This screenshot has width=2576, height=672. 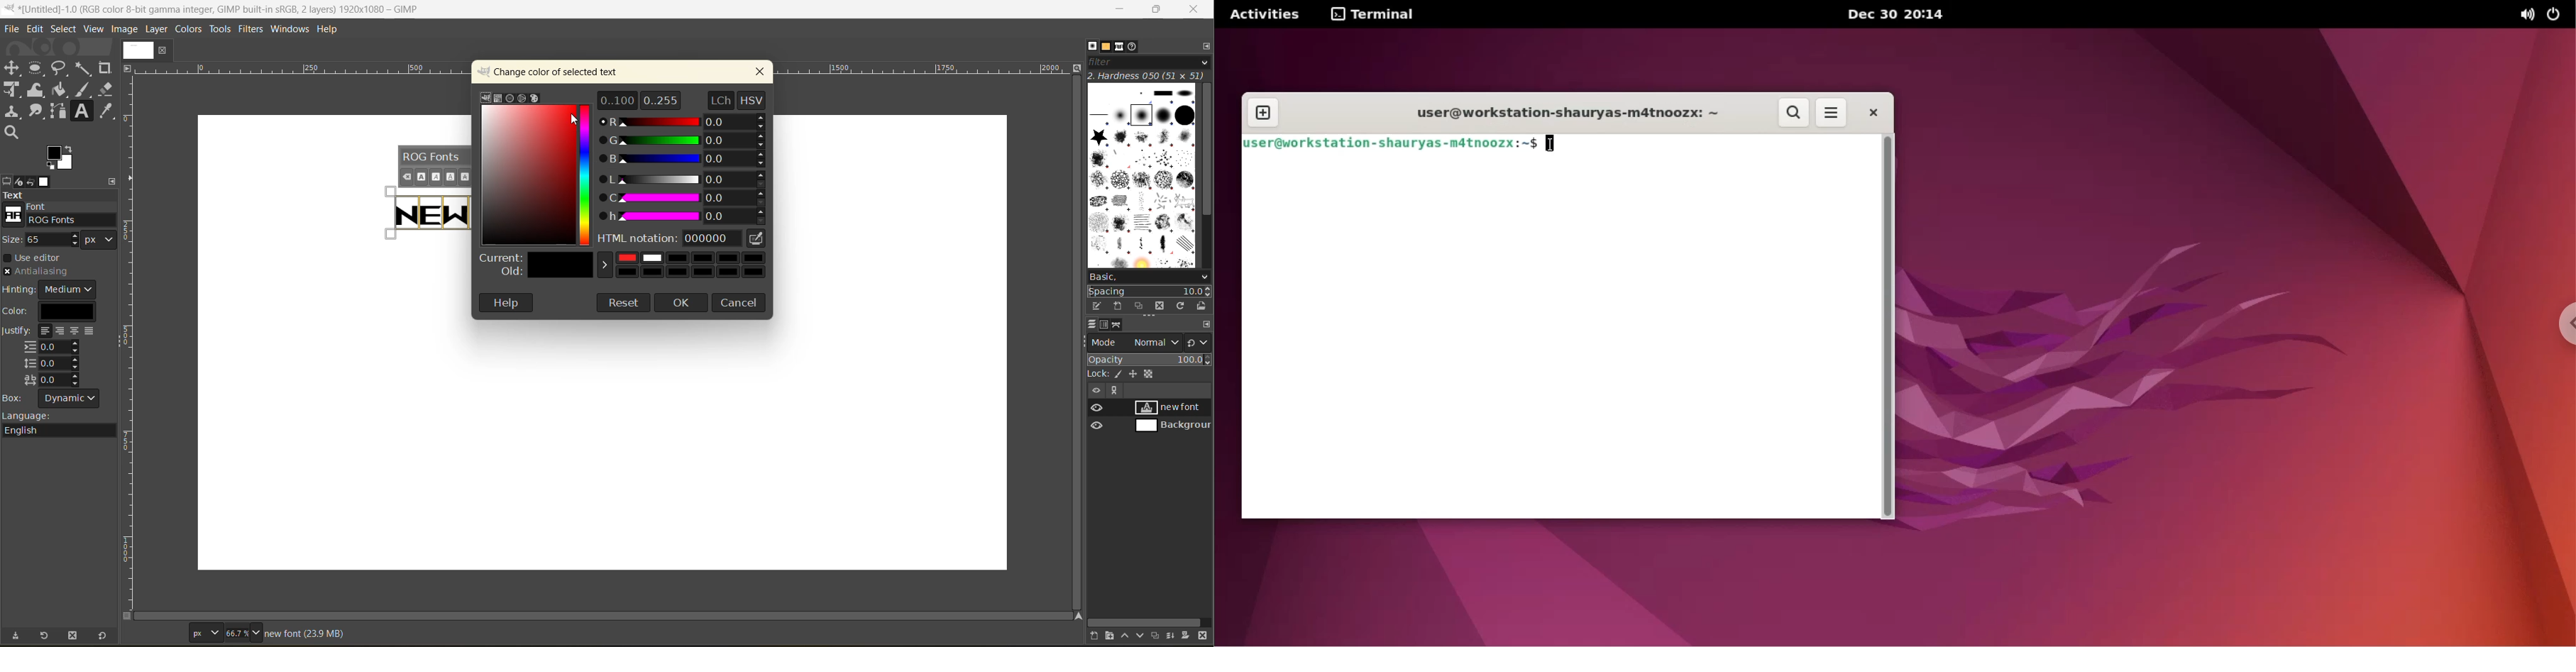 I want to click on paths, so click(x=1117, y=325).